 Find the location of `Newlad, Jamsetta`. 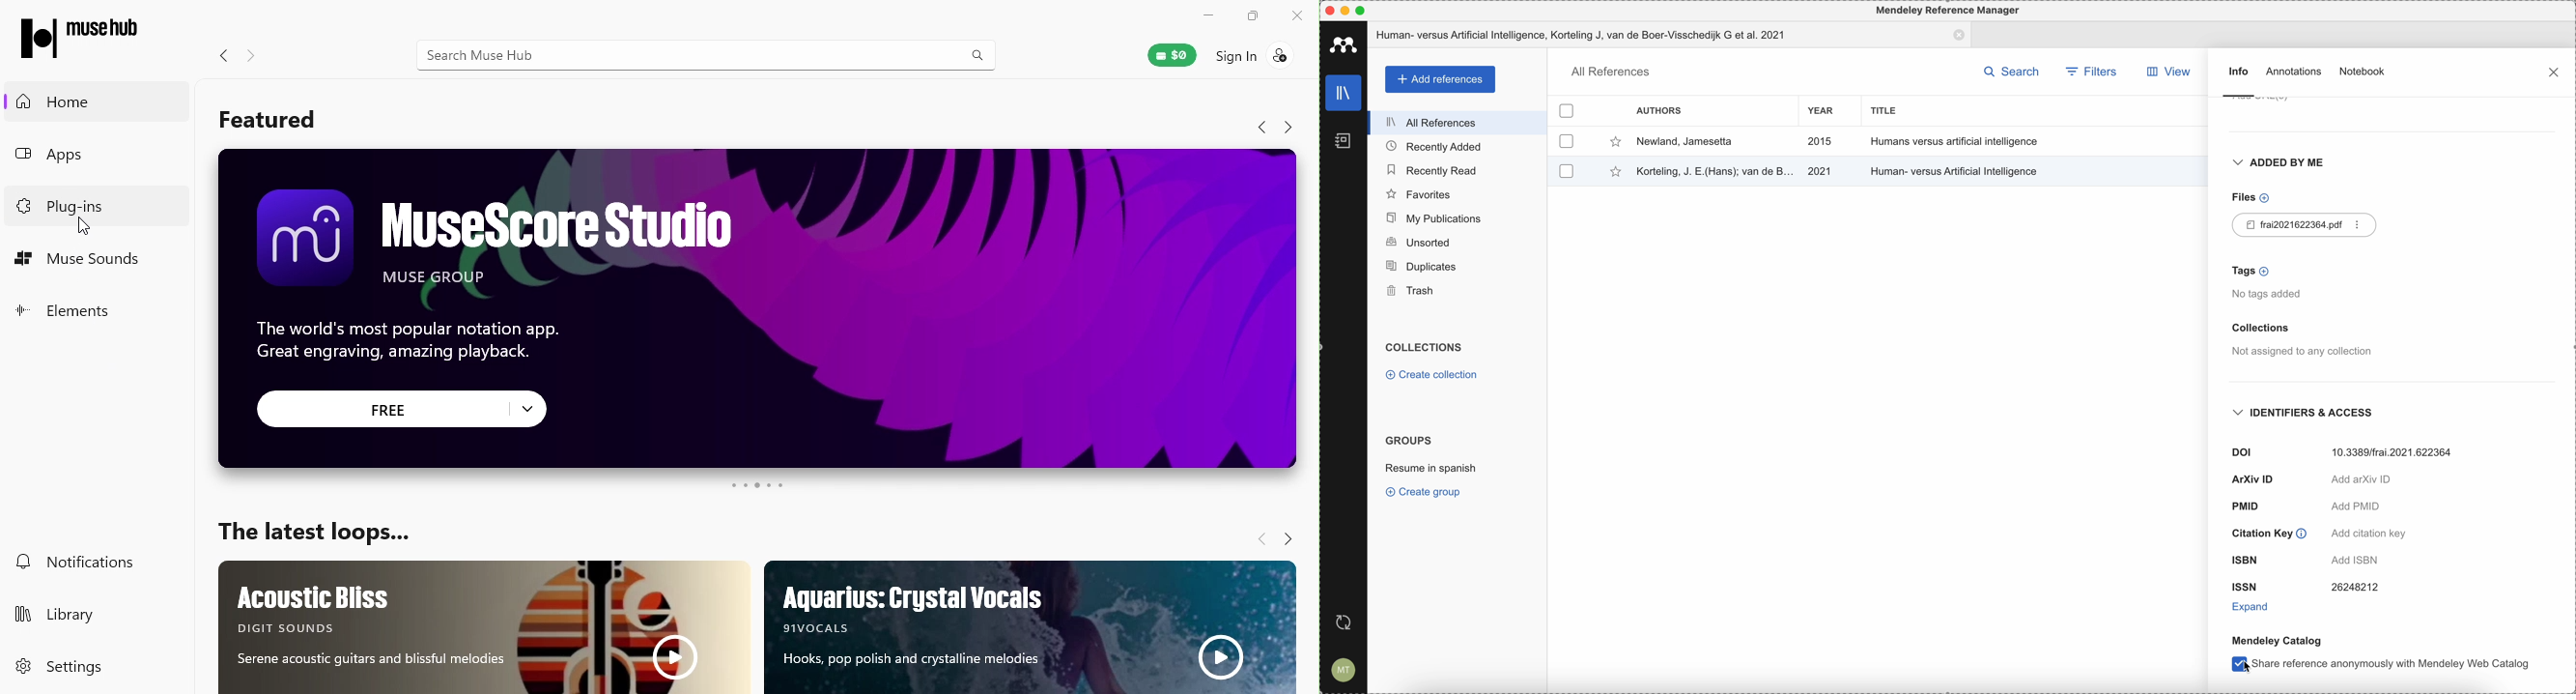

Newlad, Jamsetta is located at coordinates (1684, 142).